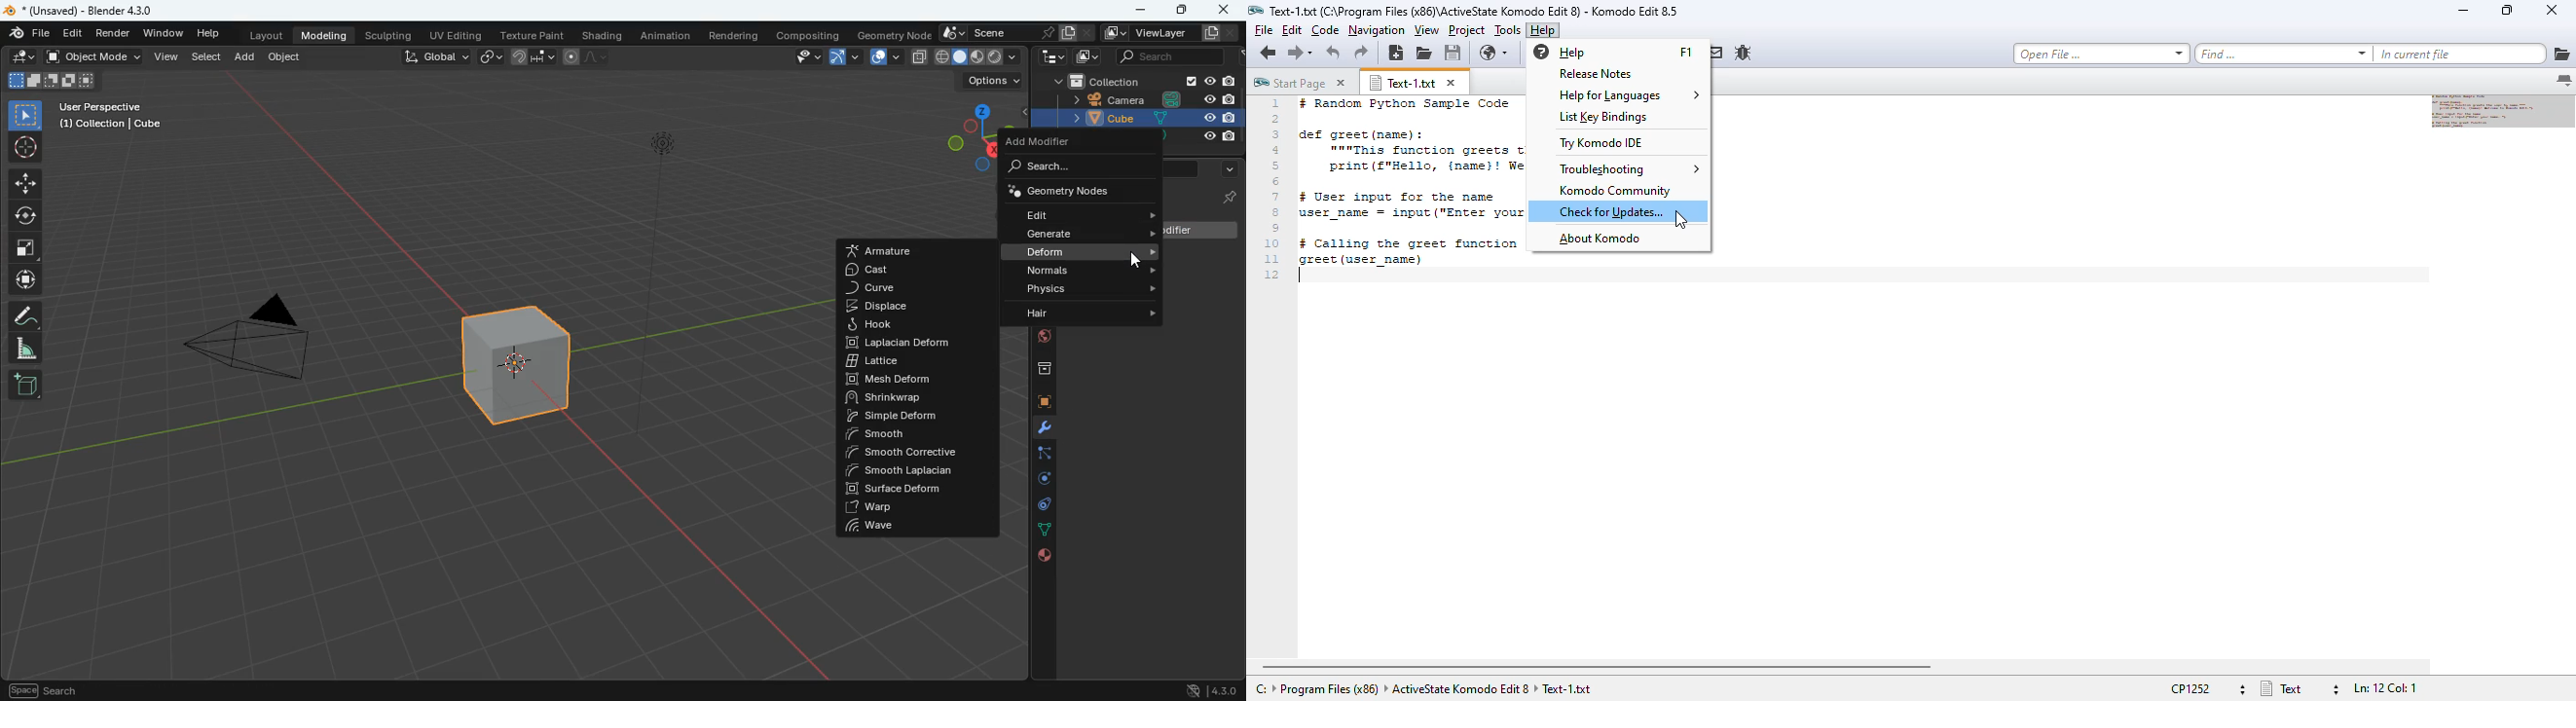 This screenshot has height=728, width=2576. What do you see at coordinates (27, 281) in the screenshot?
I see `move` at bounding box center [27, 281].